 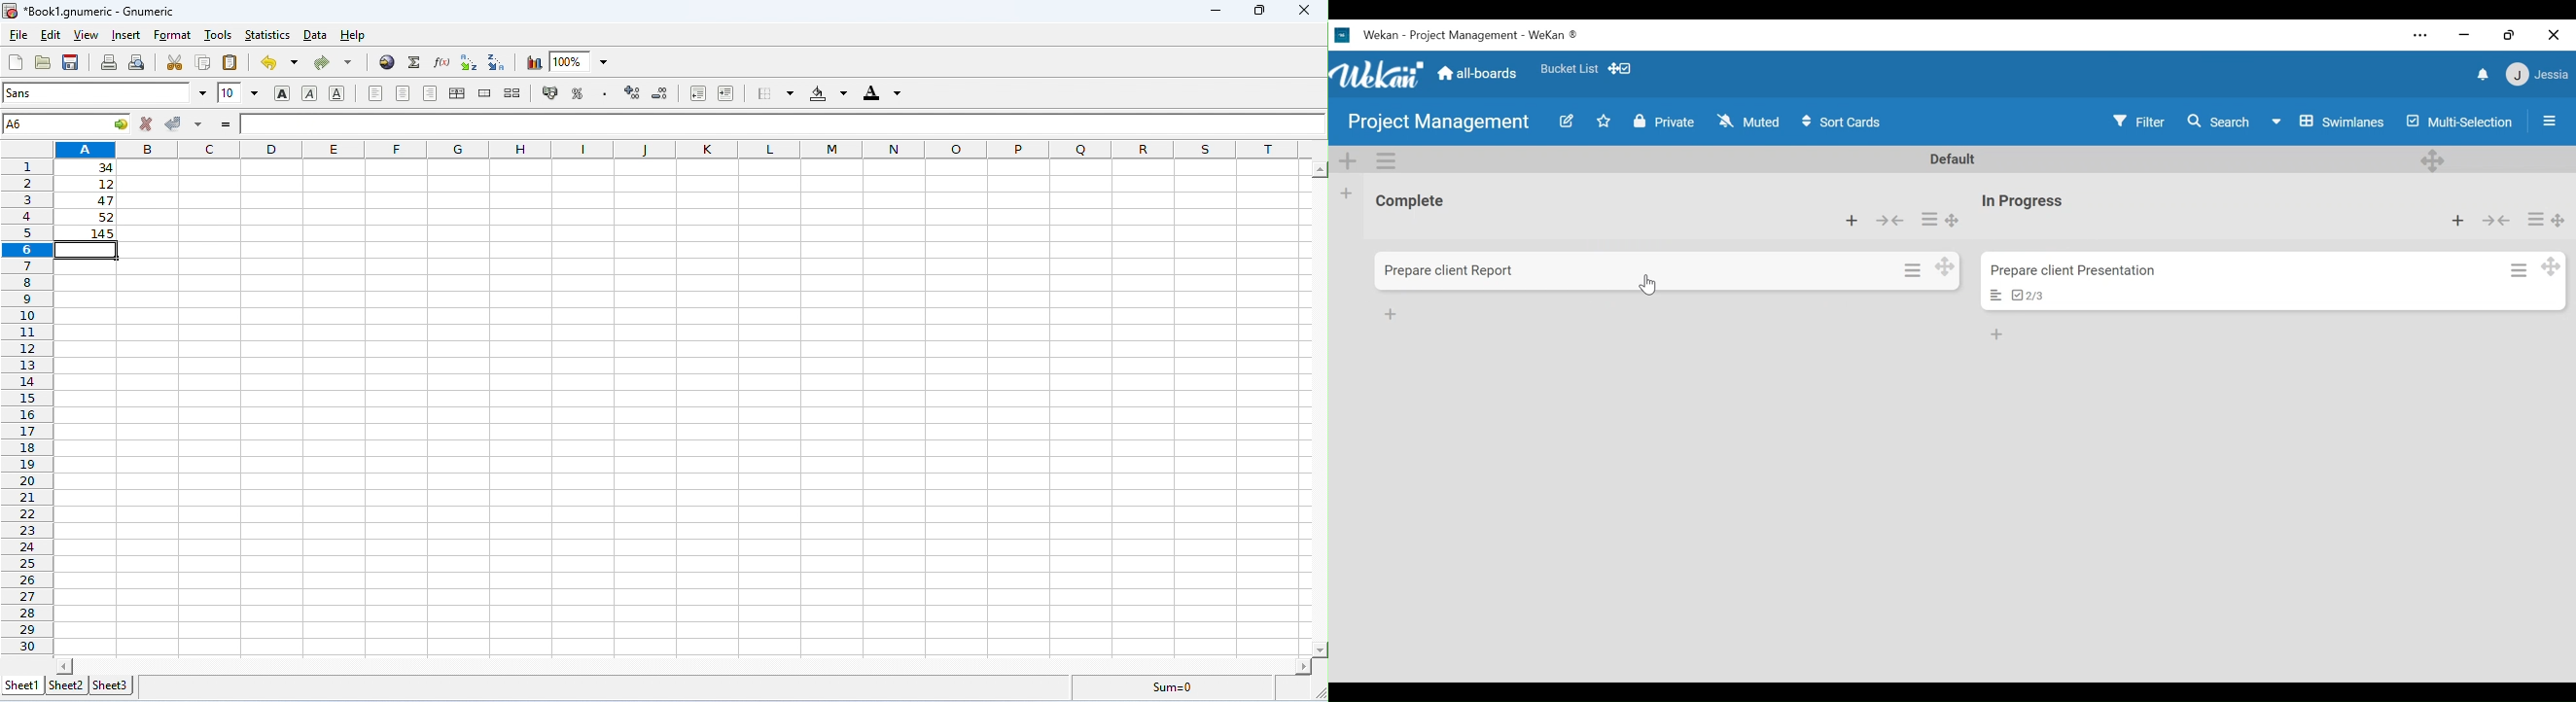 What do you see at coordinates (1369, 36) in the screenshot?
I see `Wekan` at bounding box center [1369, 36].